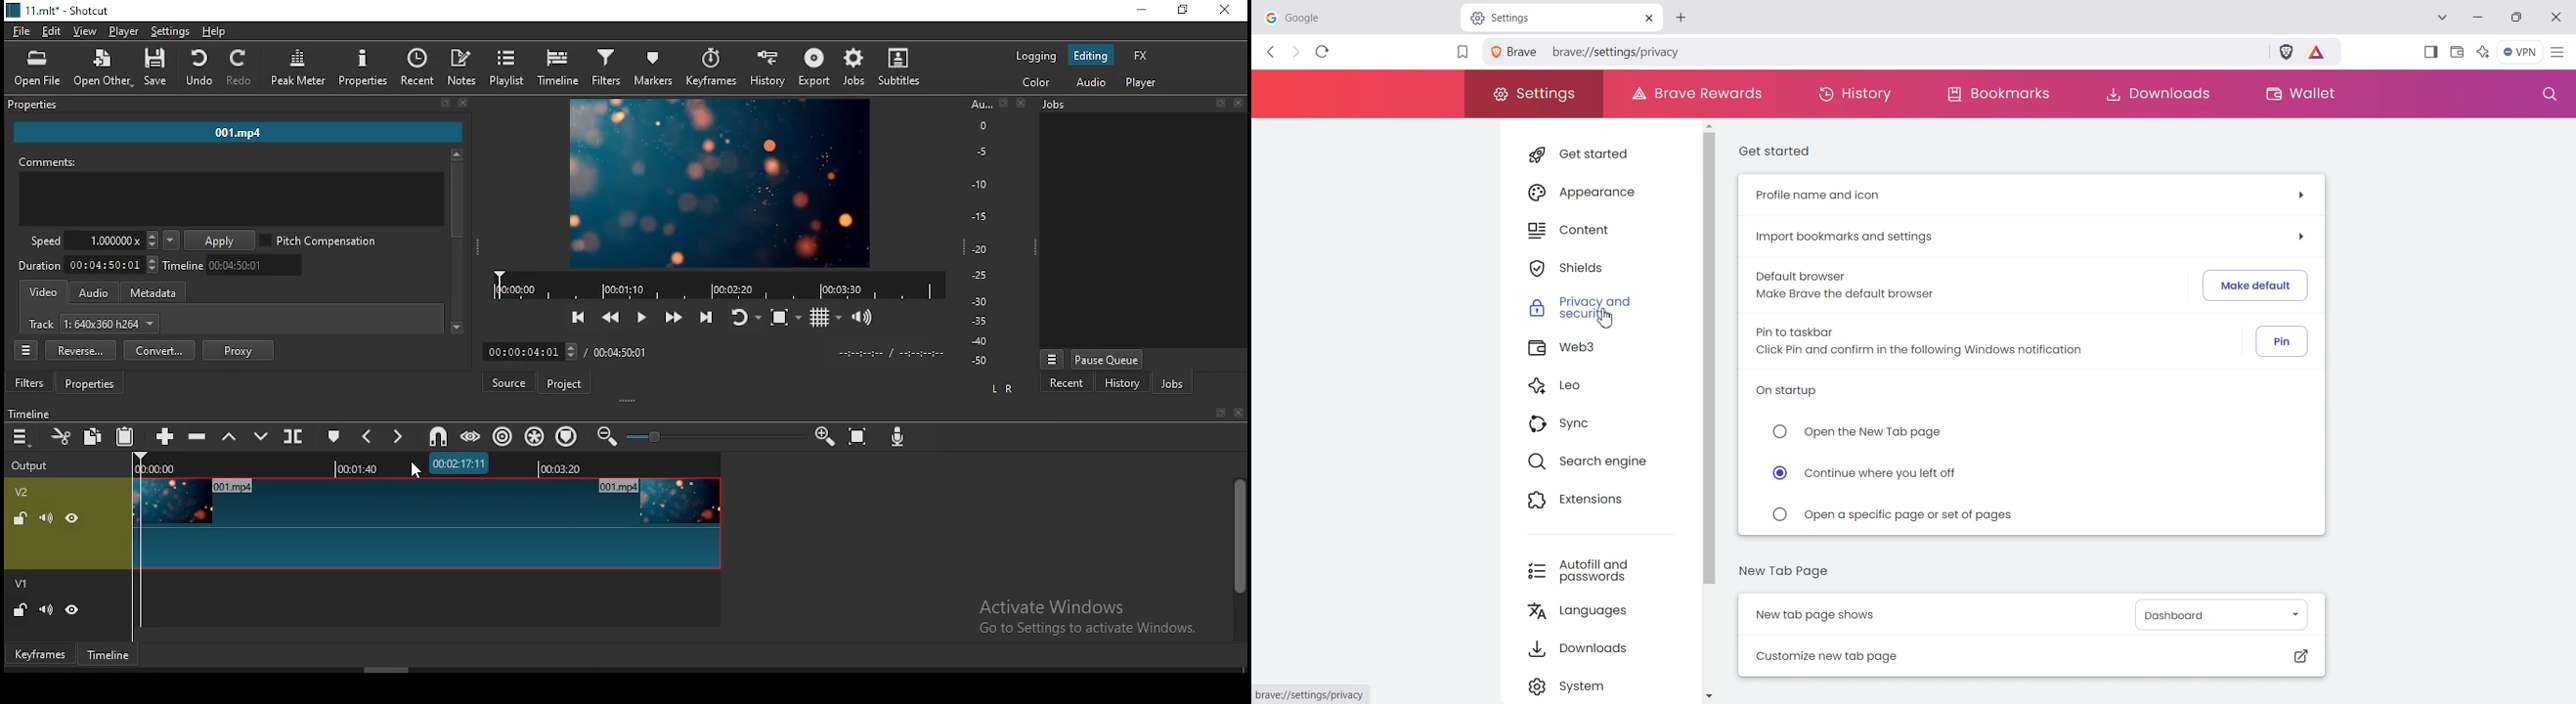  Describe the element at coordinates (1069, 385) in the screenshot. I see `recent` at that location.